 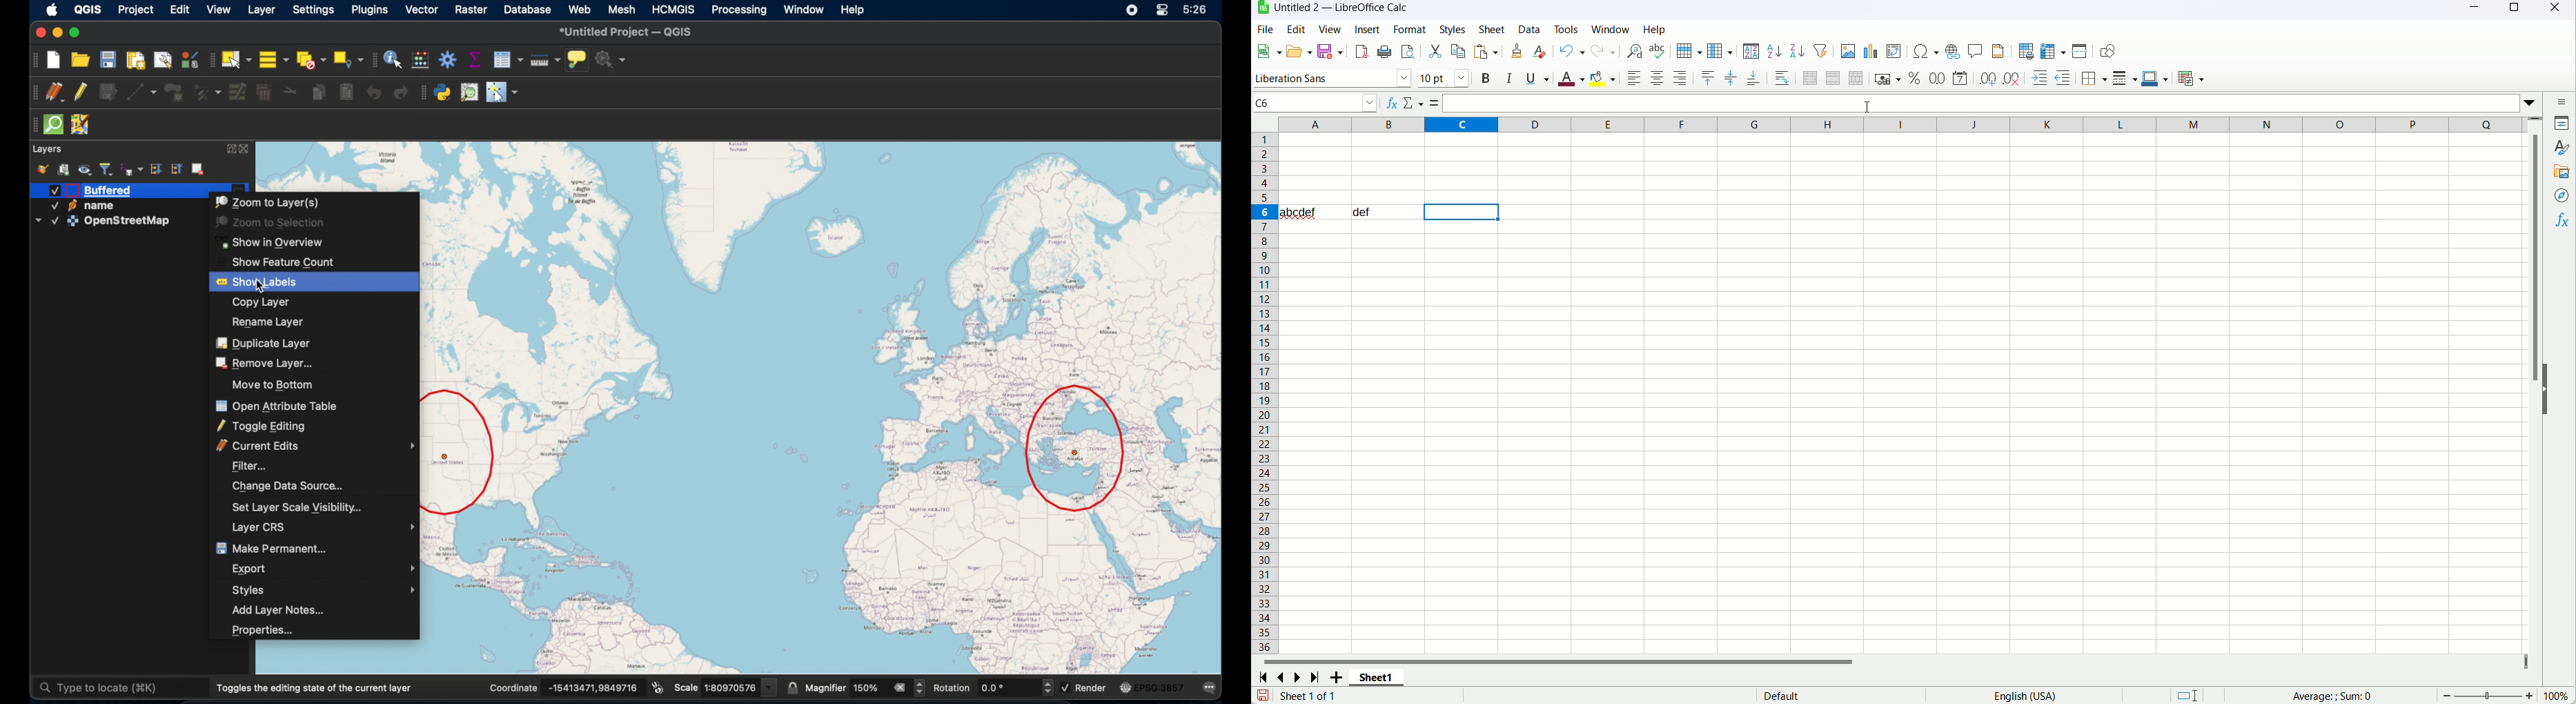 I want to click on sort descending, so click(x=1799, y=50).